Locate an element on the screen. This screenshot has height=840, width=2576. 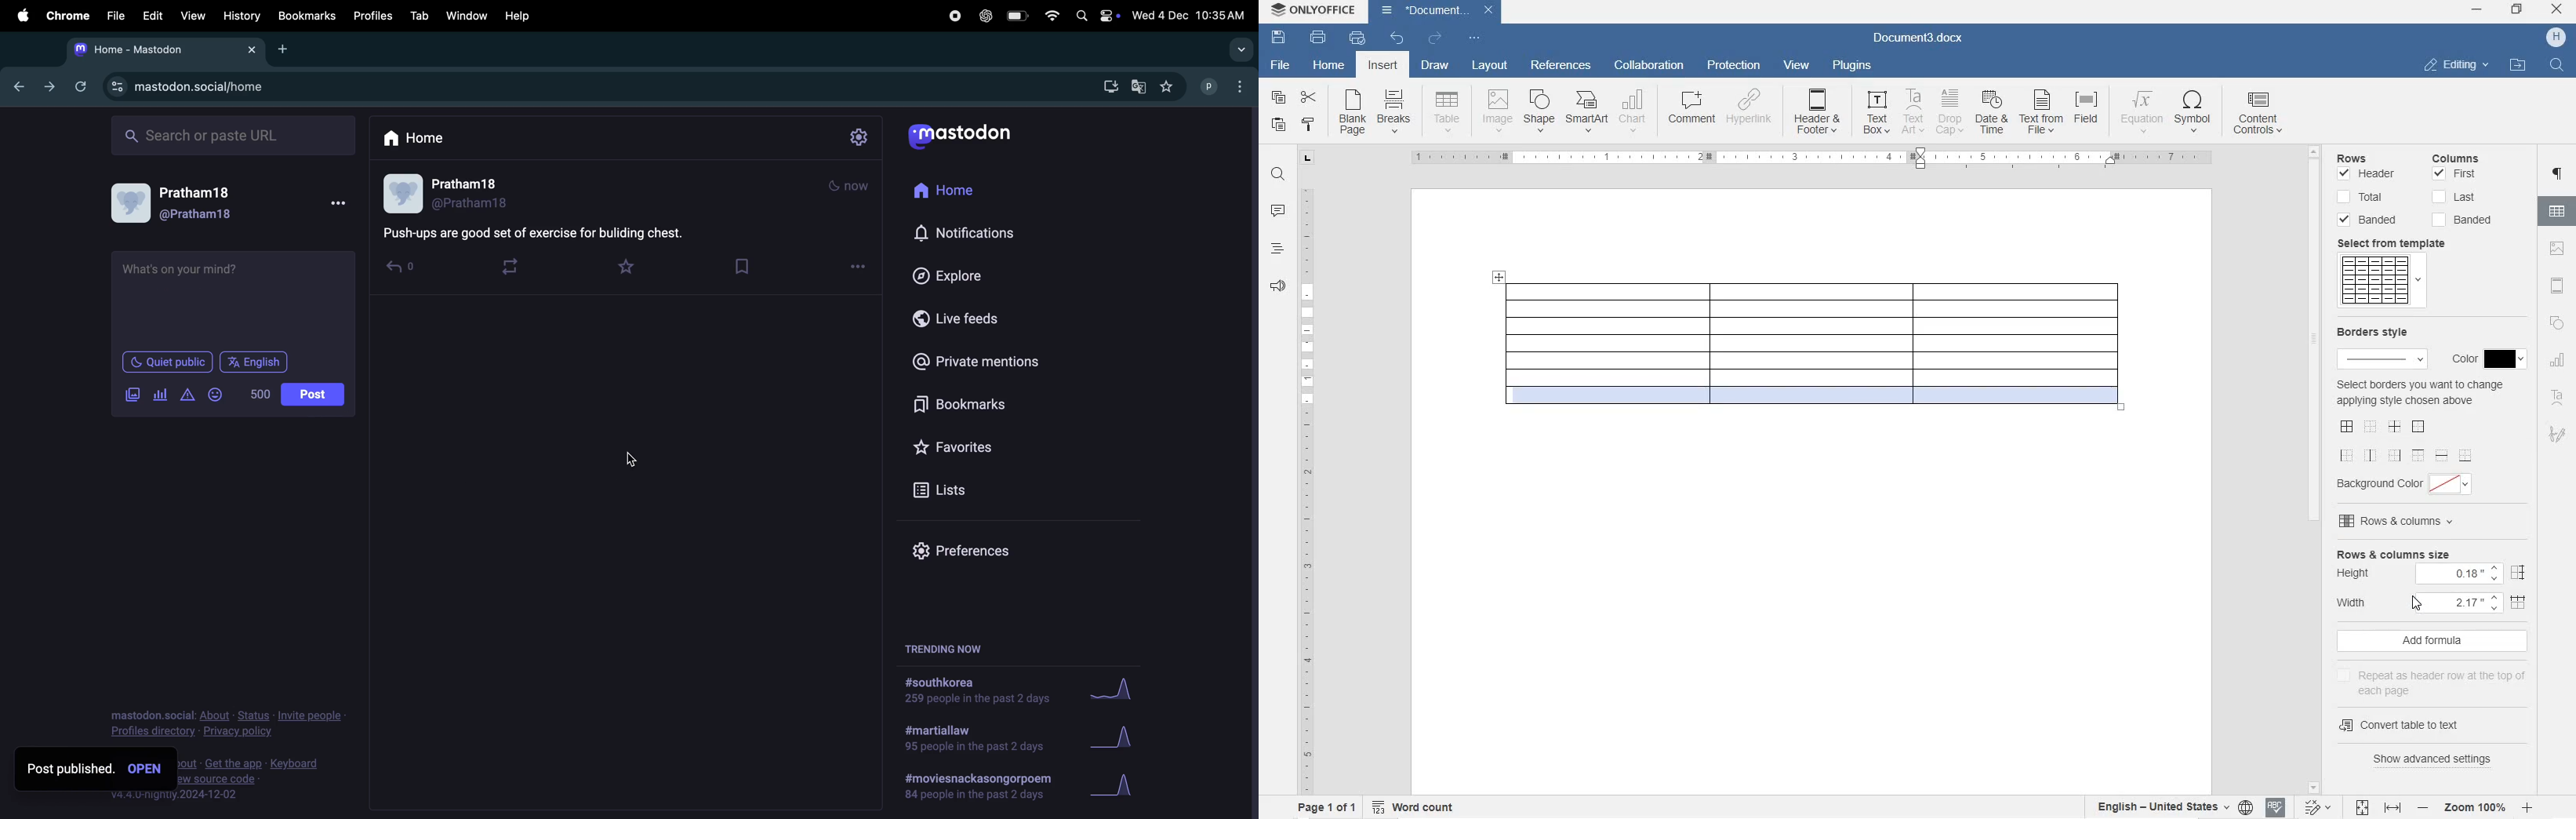
convert table to text is located at coordinates (2403, 726).